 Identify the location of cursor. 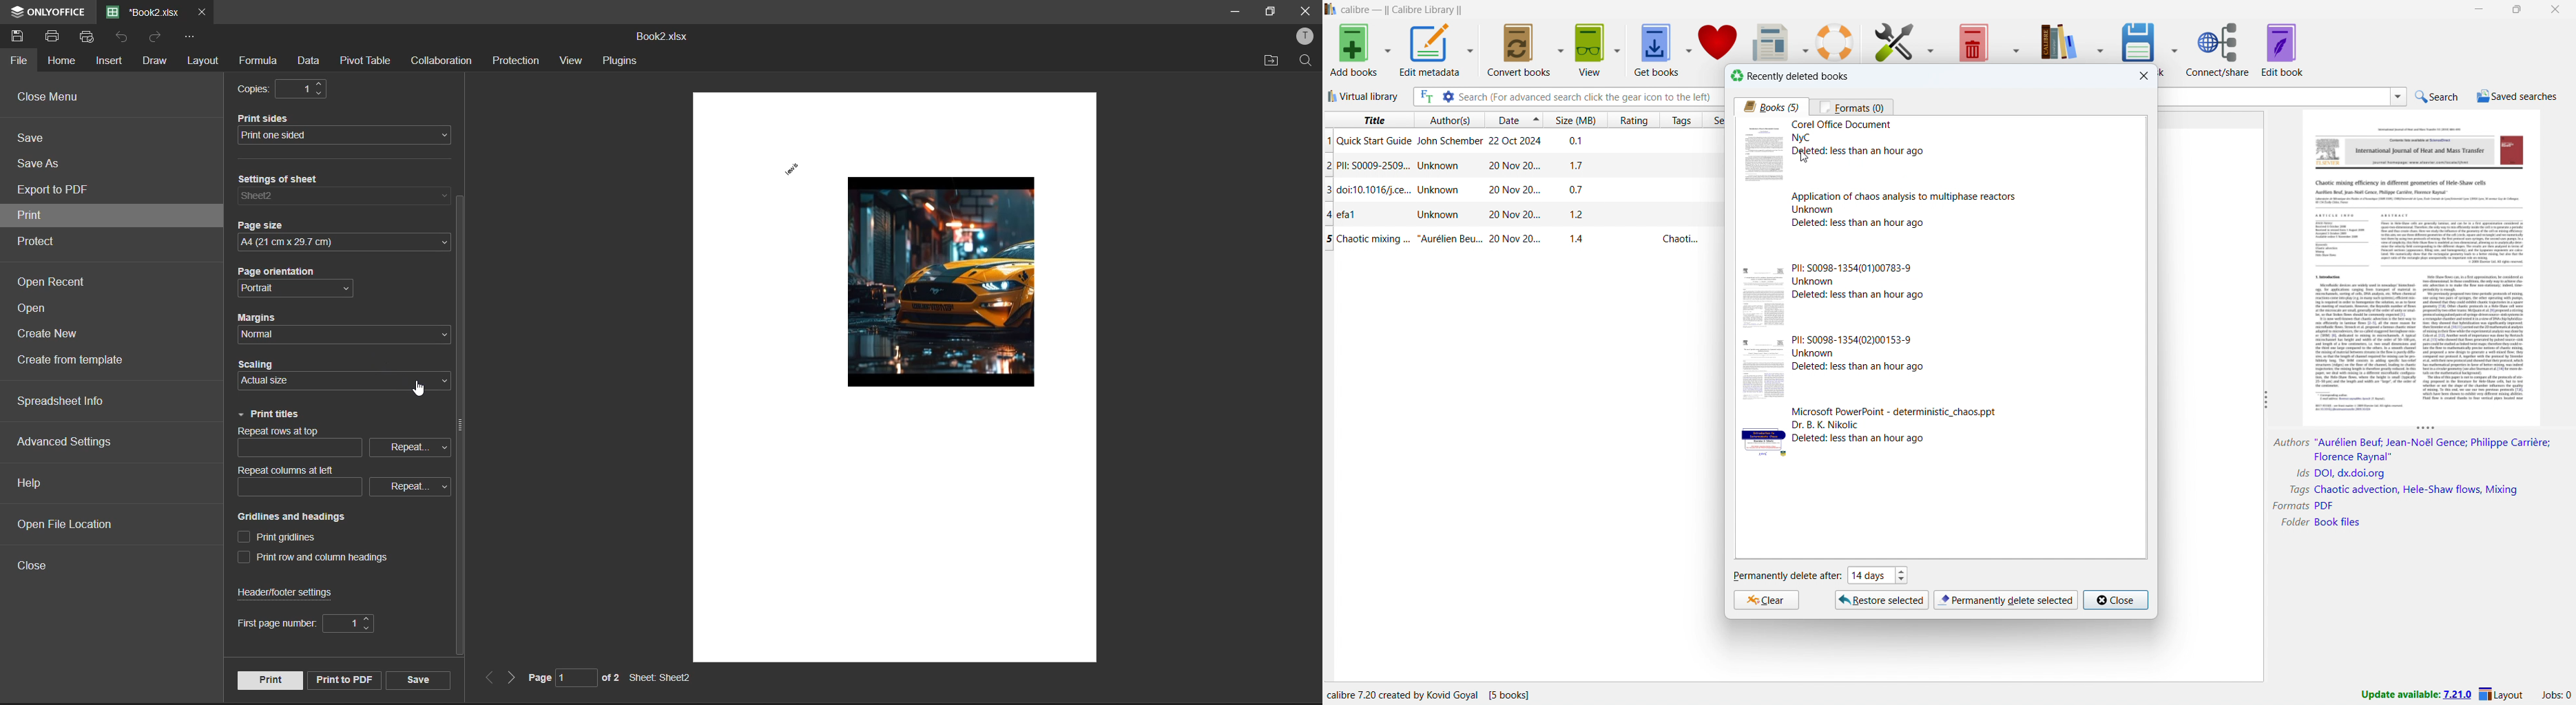
(419, 391).